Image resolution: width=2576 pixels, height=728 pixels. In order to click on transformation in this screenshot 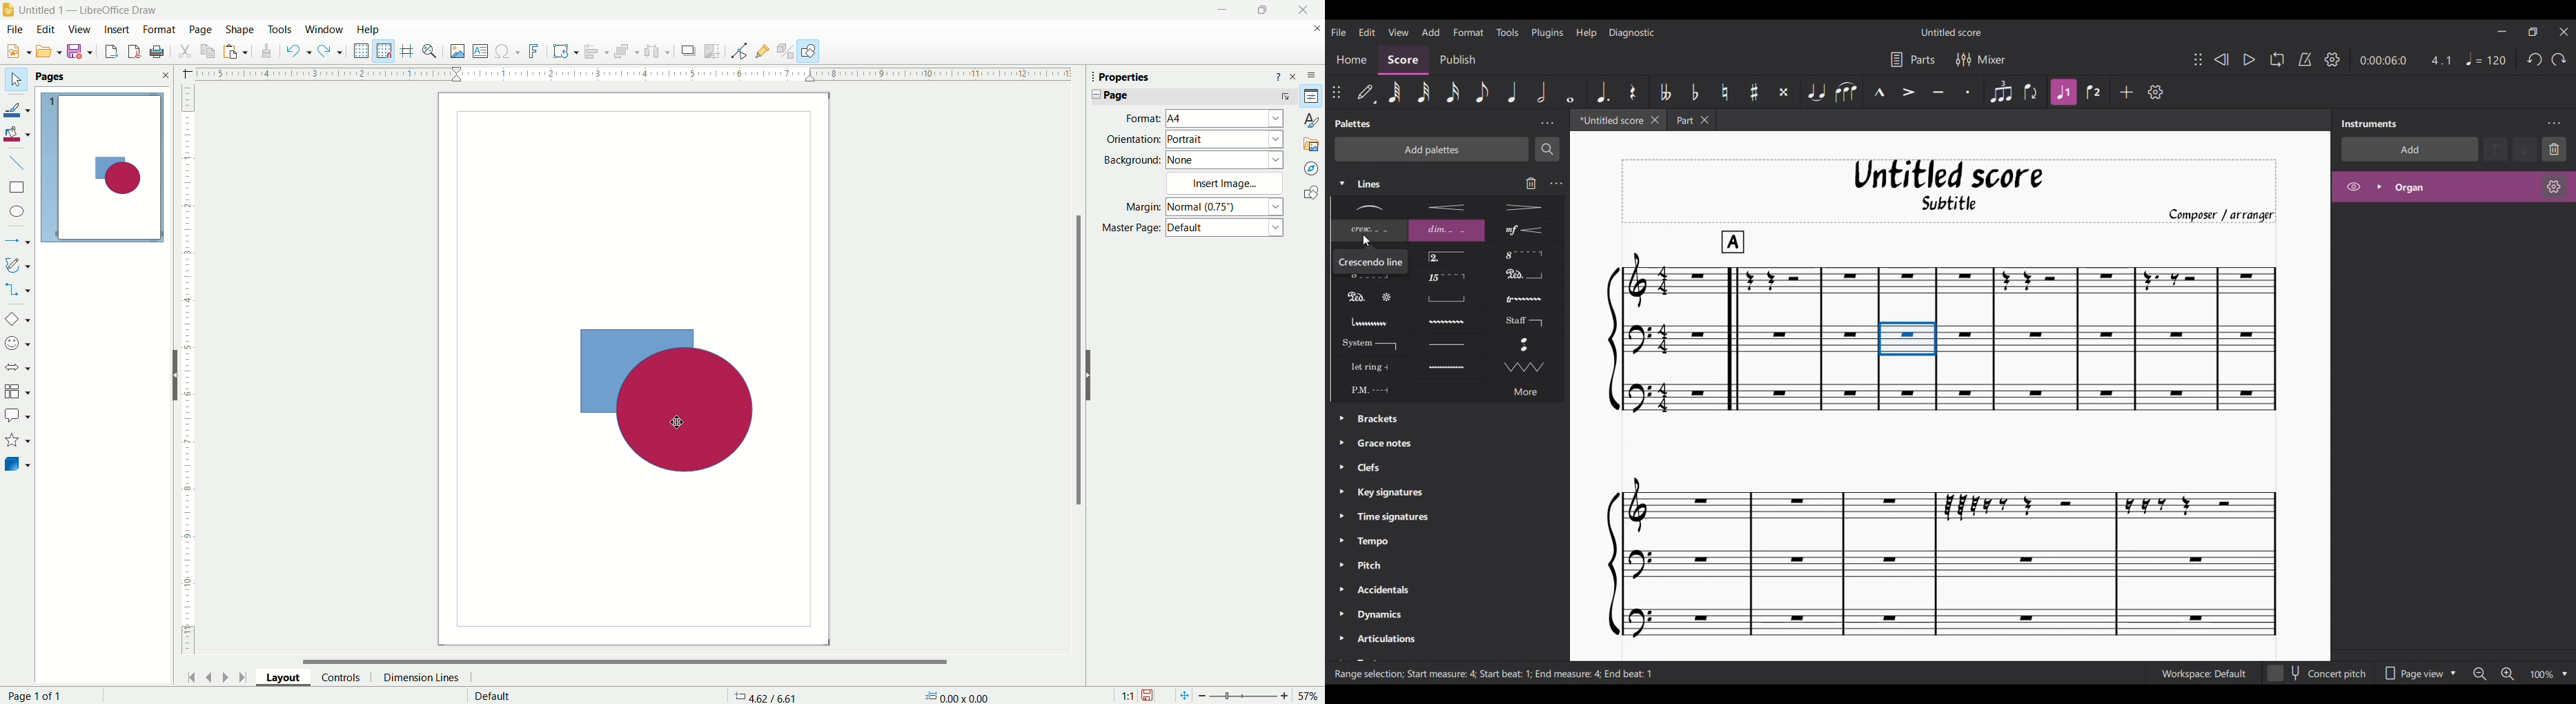, I will do `click(567, 50)`.